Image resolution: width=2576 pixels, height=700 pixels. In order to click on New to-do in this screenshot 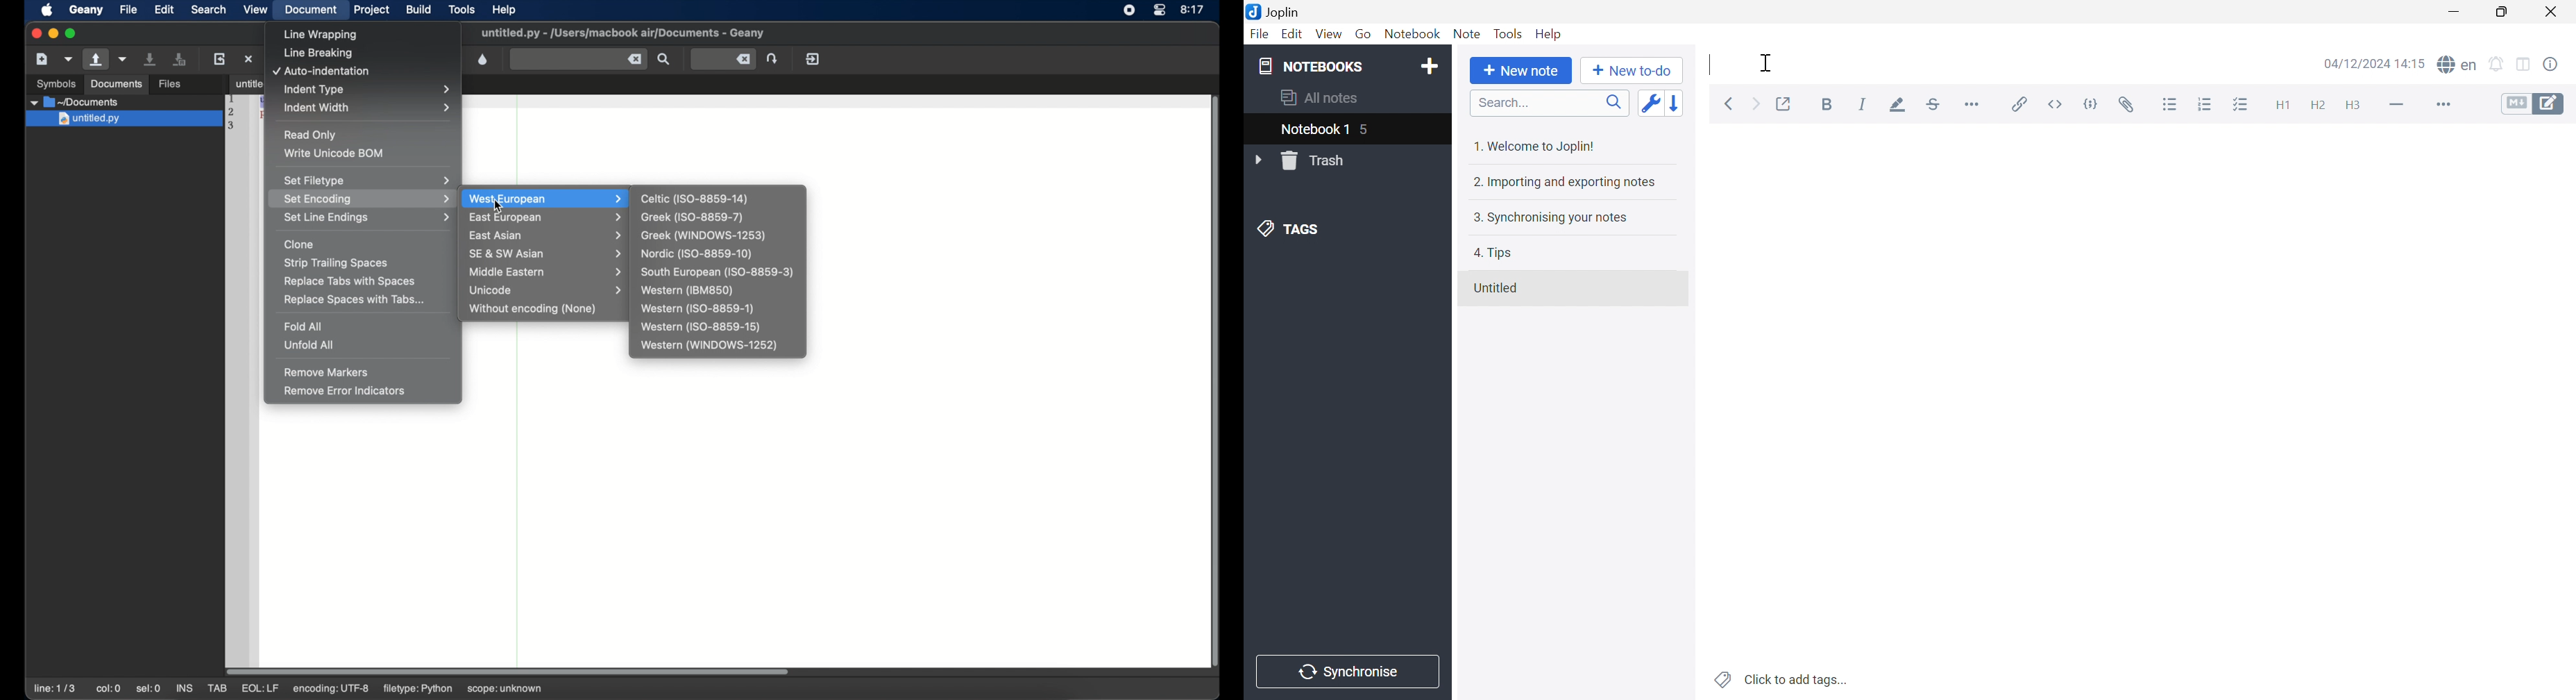, I will do `click(1631, 71)`.